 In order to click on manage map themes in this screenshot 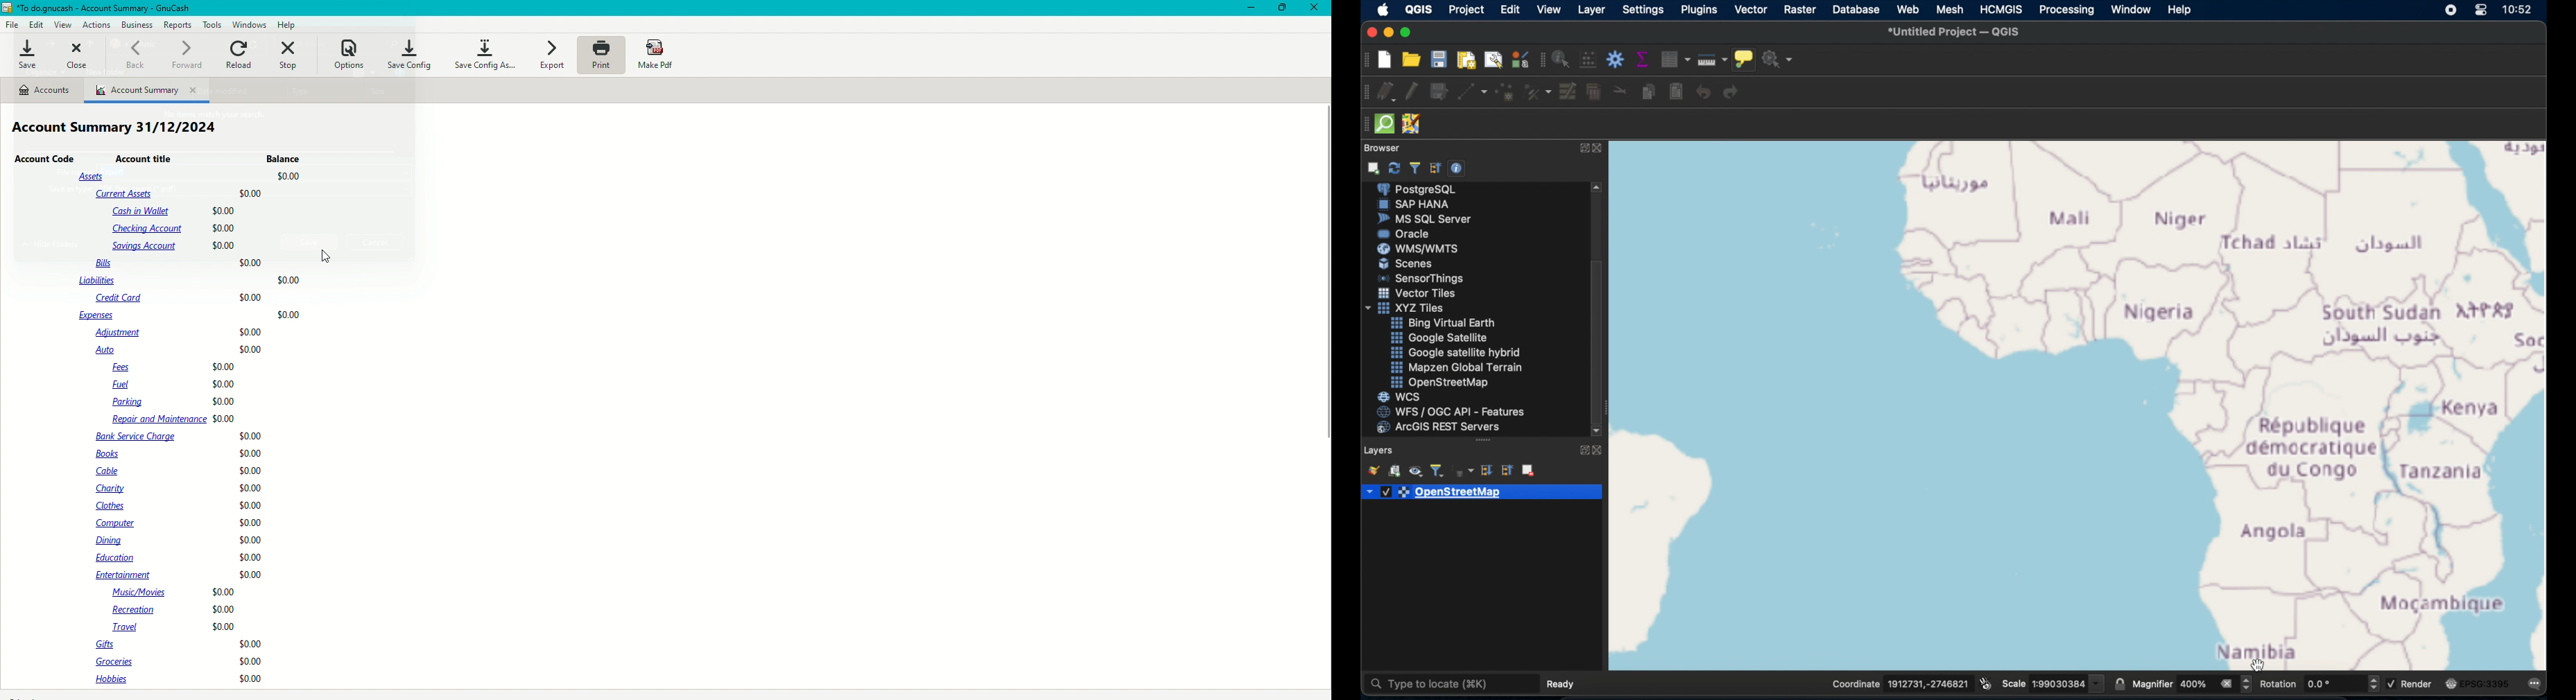, I will do `click(1415, 471)`.